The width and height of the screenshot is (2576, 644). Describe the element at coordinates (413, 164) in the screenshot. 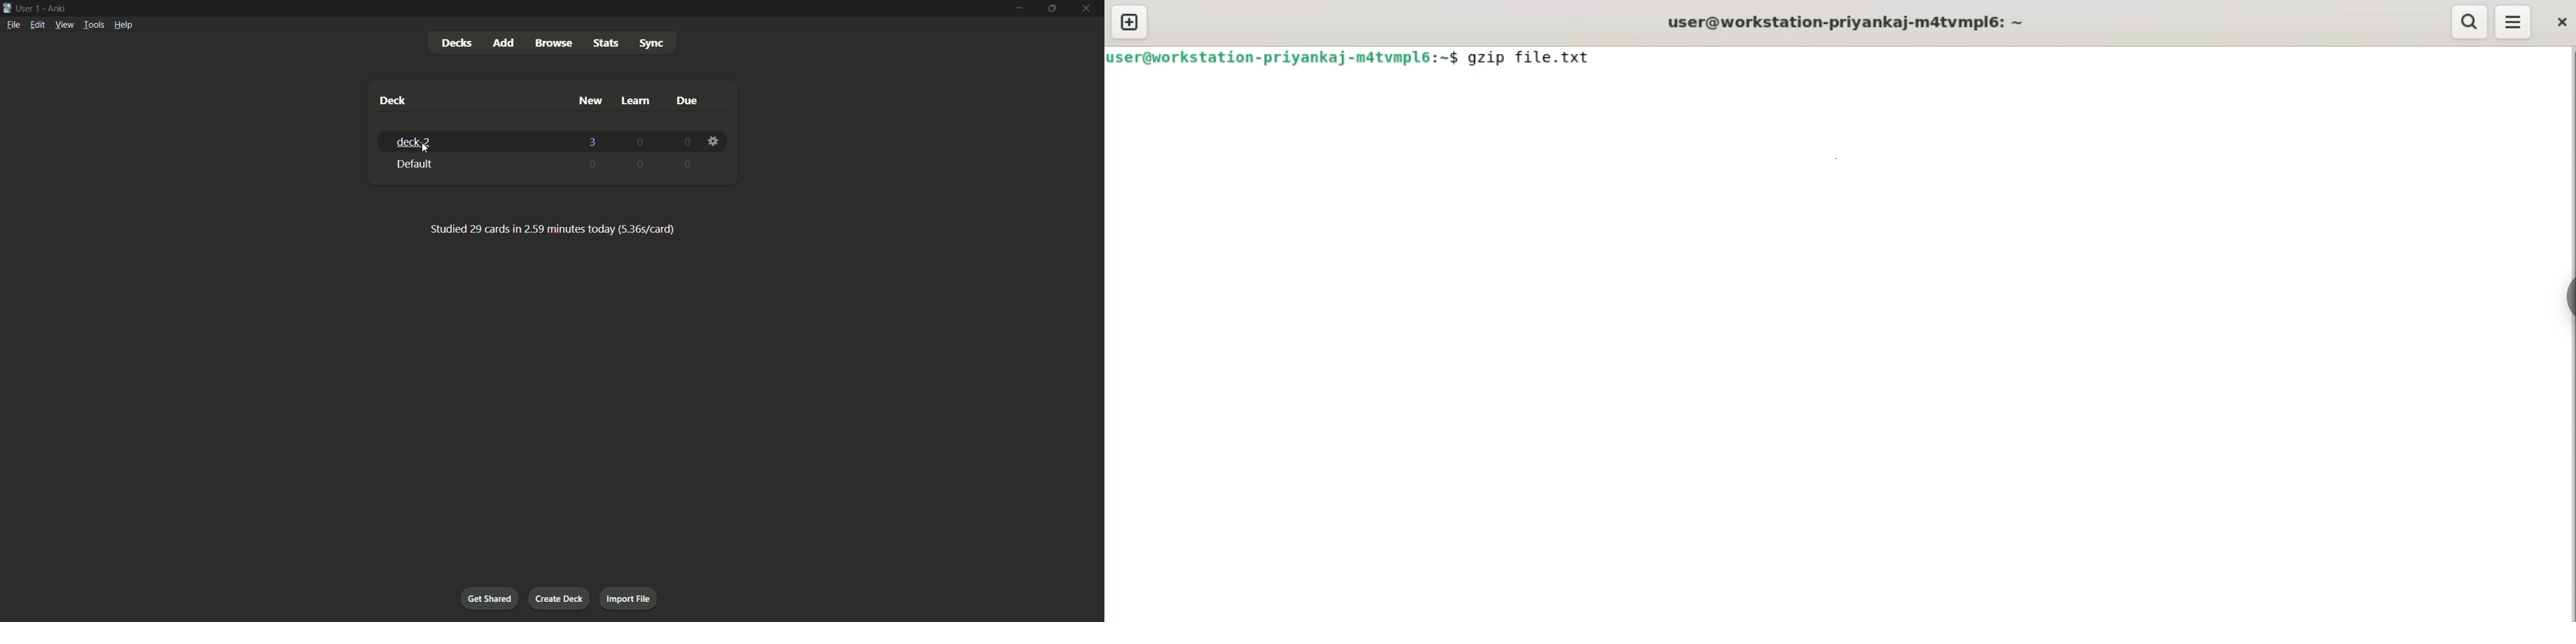

I see `default` at that location.